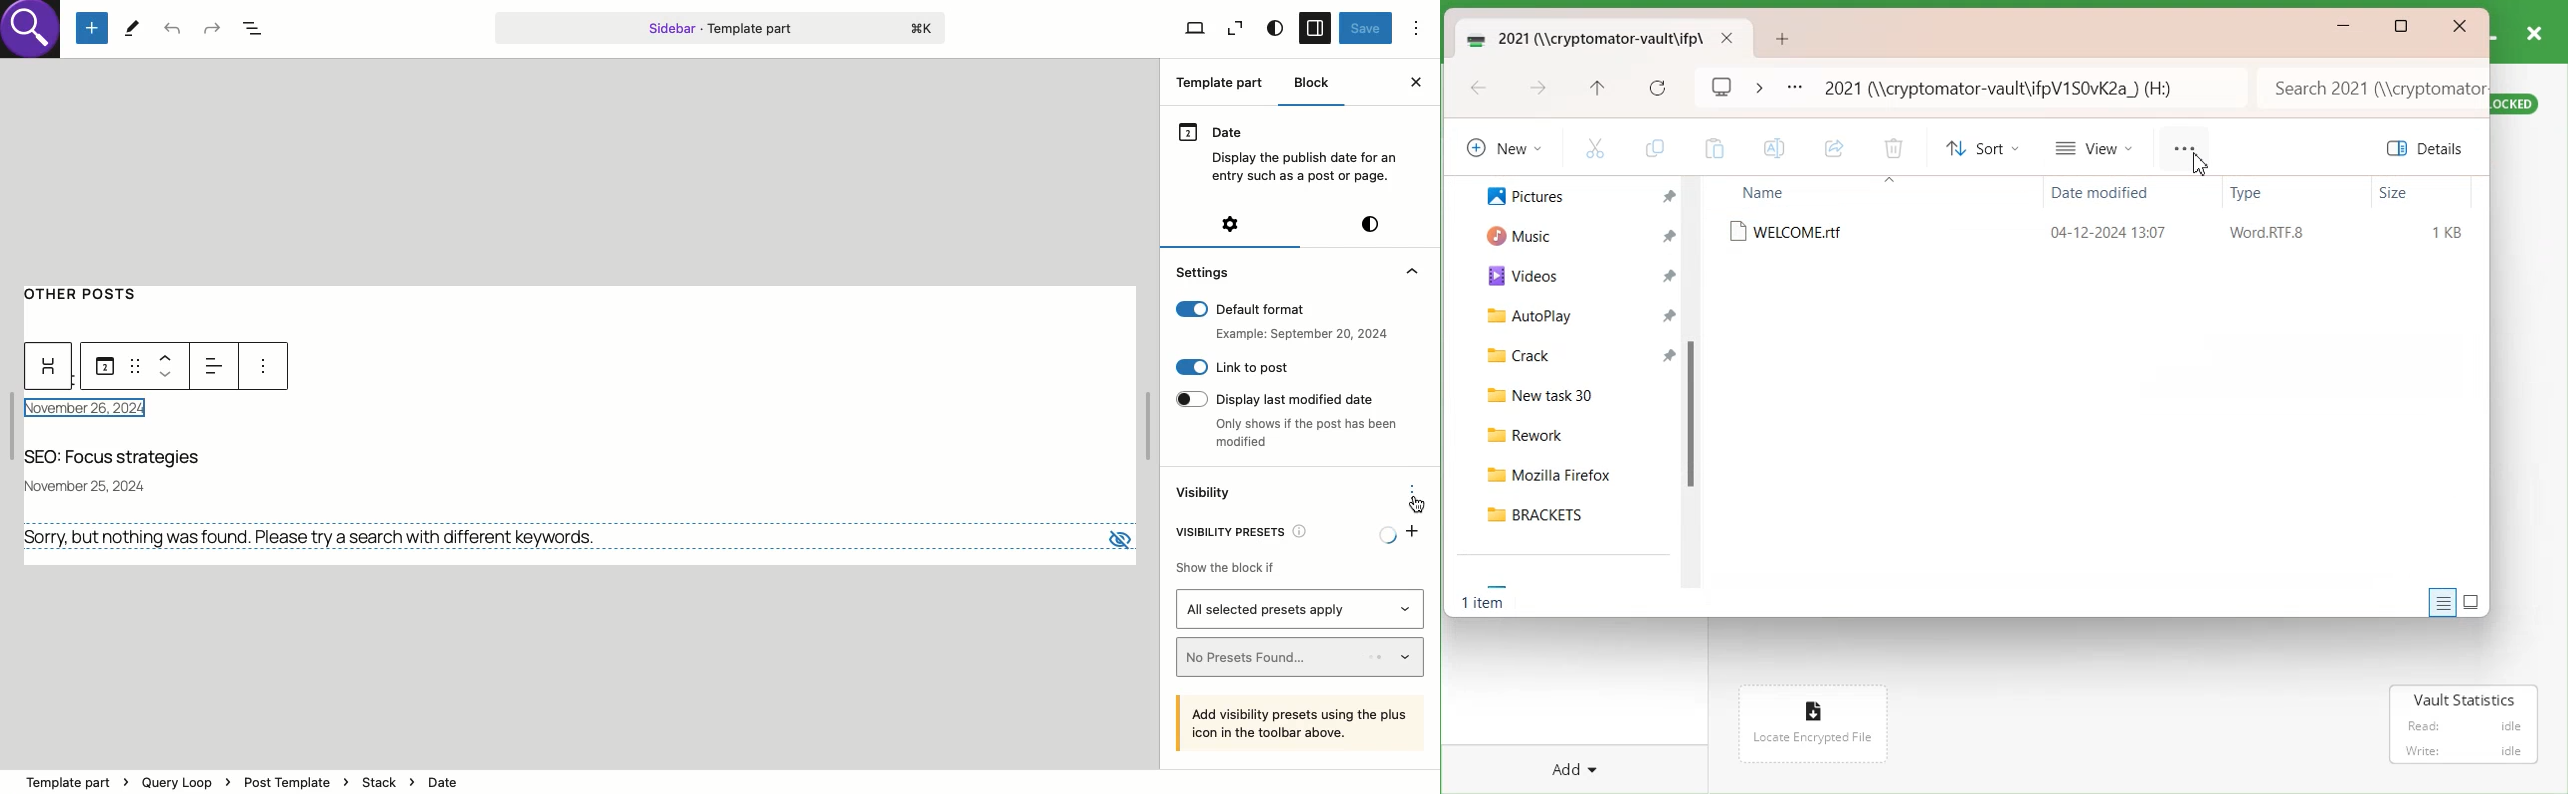 The height and width of the screenshot is (812, 2576). What do you see at coordinates (2460, 27) in the screenshot?
I see `Close` at bounding box center [2460, 27].